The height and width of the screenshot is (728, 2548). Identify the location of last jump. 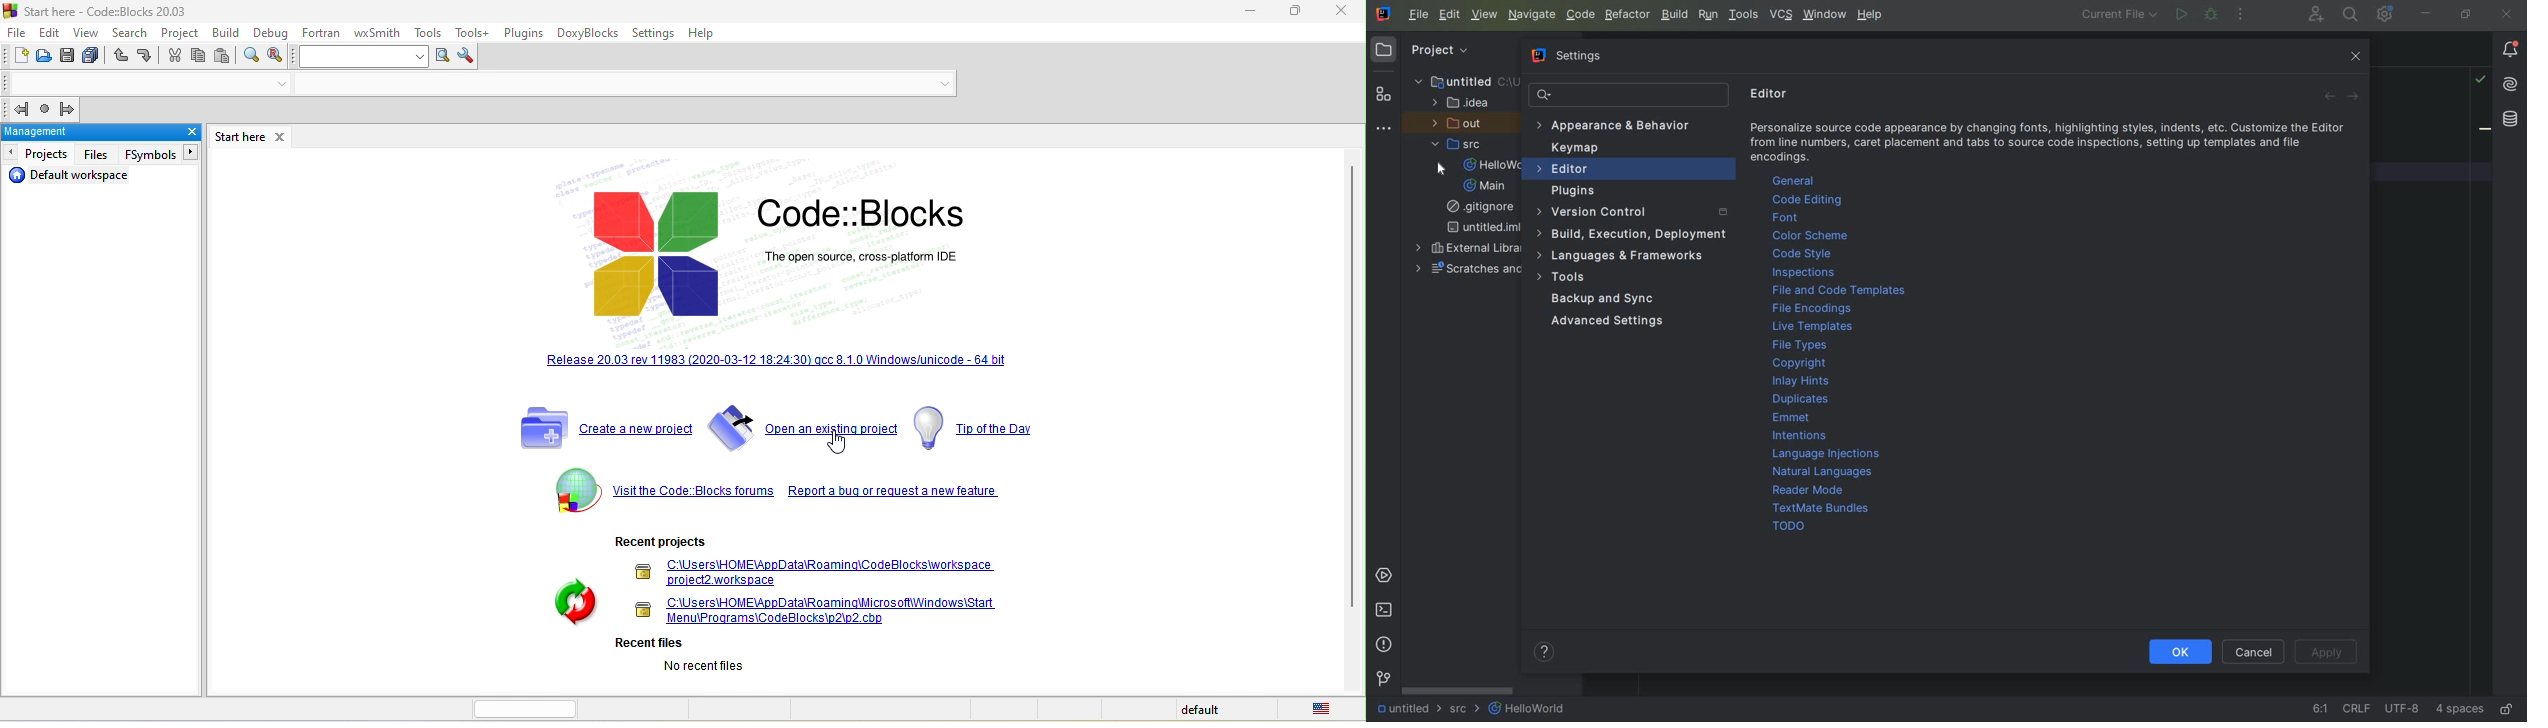
(48, 109).